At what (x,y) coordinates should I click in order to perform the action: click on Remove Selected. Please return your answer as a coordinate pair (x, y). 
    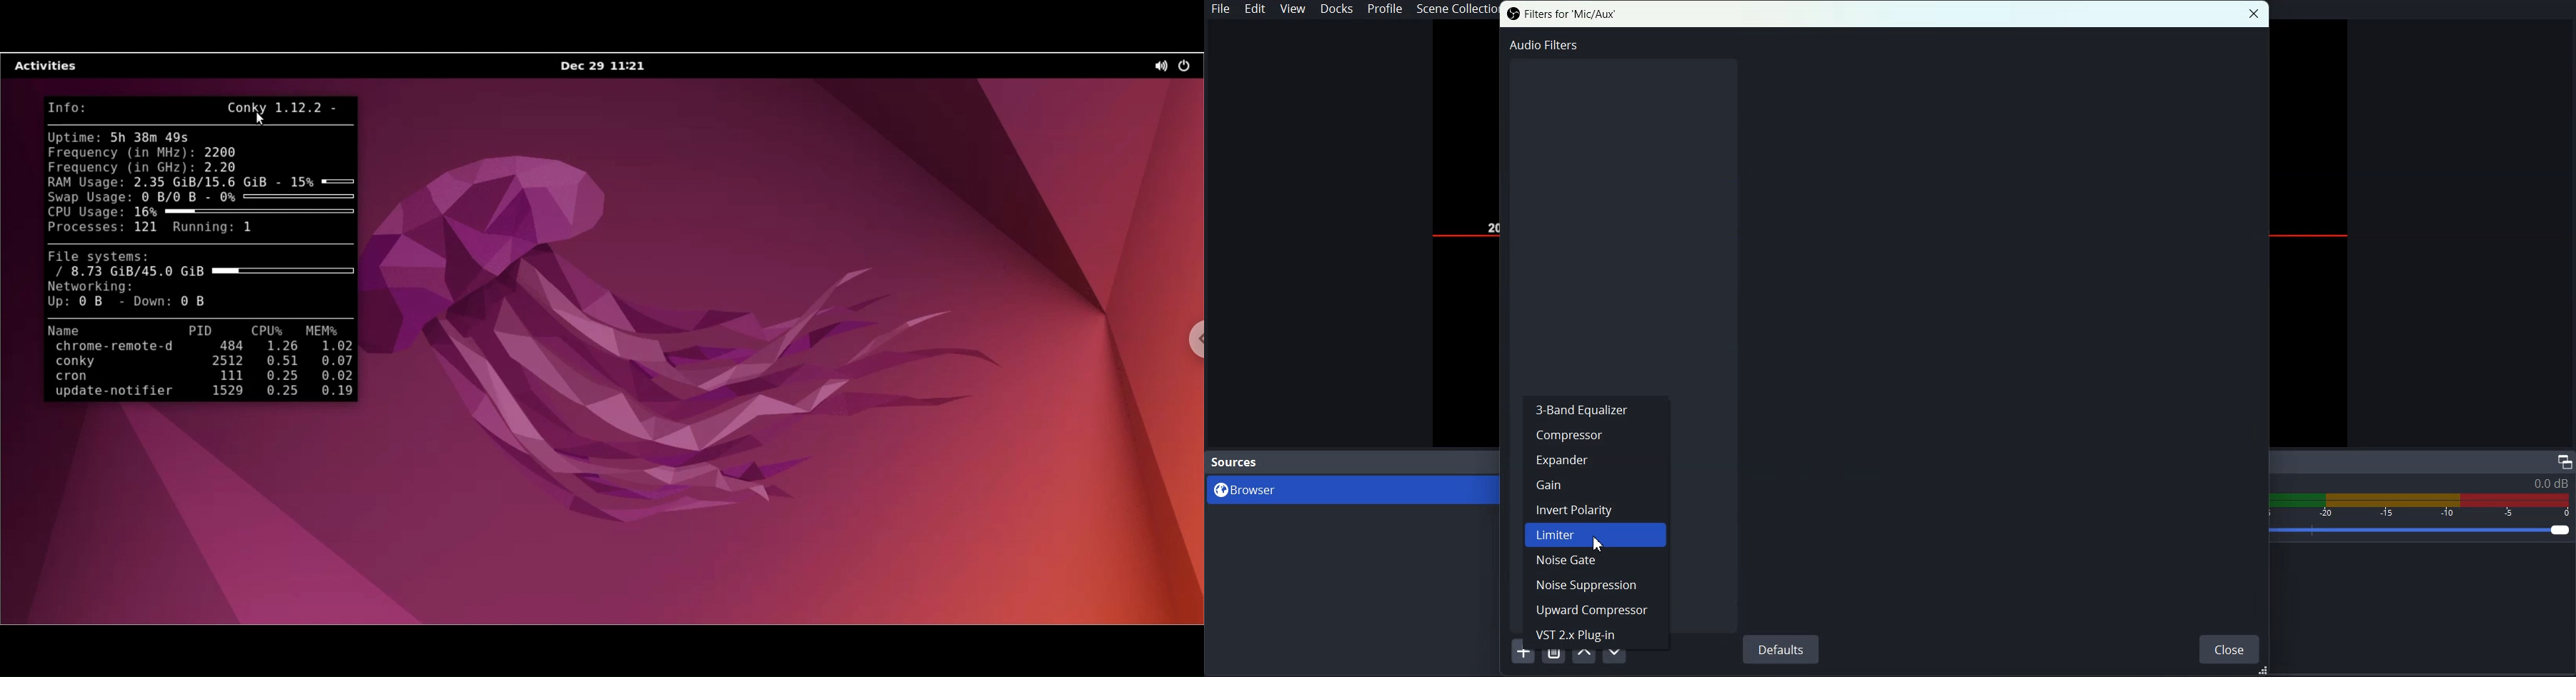
    Looking at the image, I should click on (1553, 656).